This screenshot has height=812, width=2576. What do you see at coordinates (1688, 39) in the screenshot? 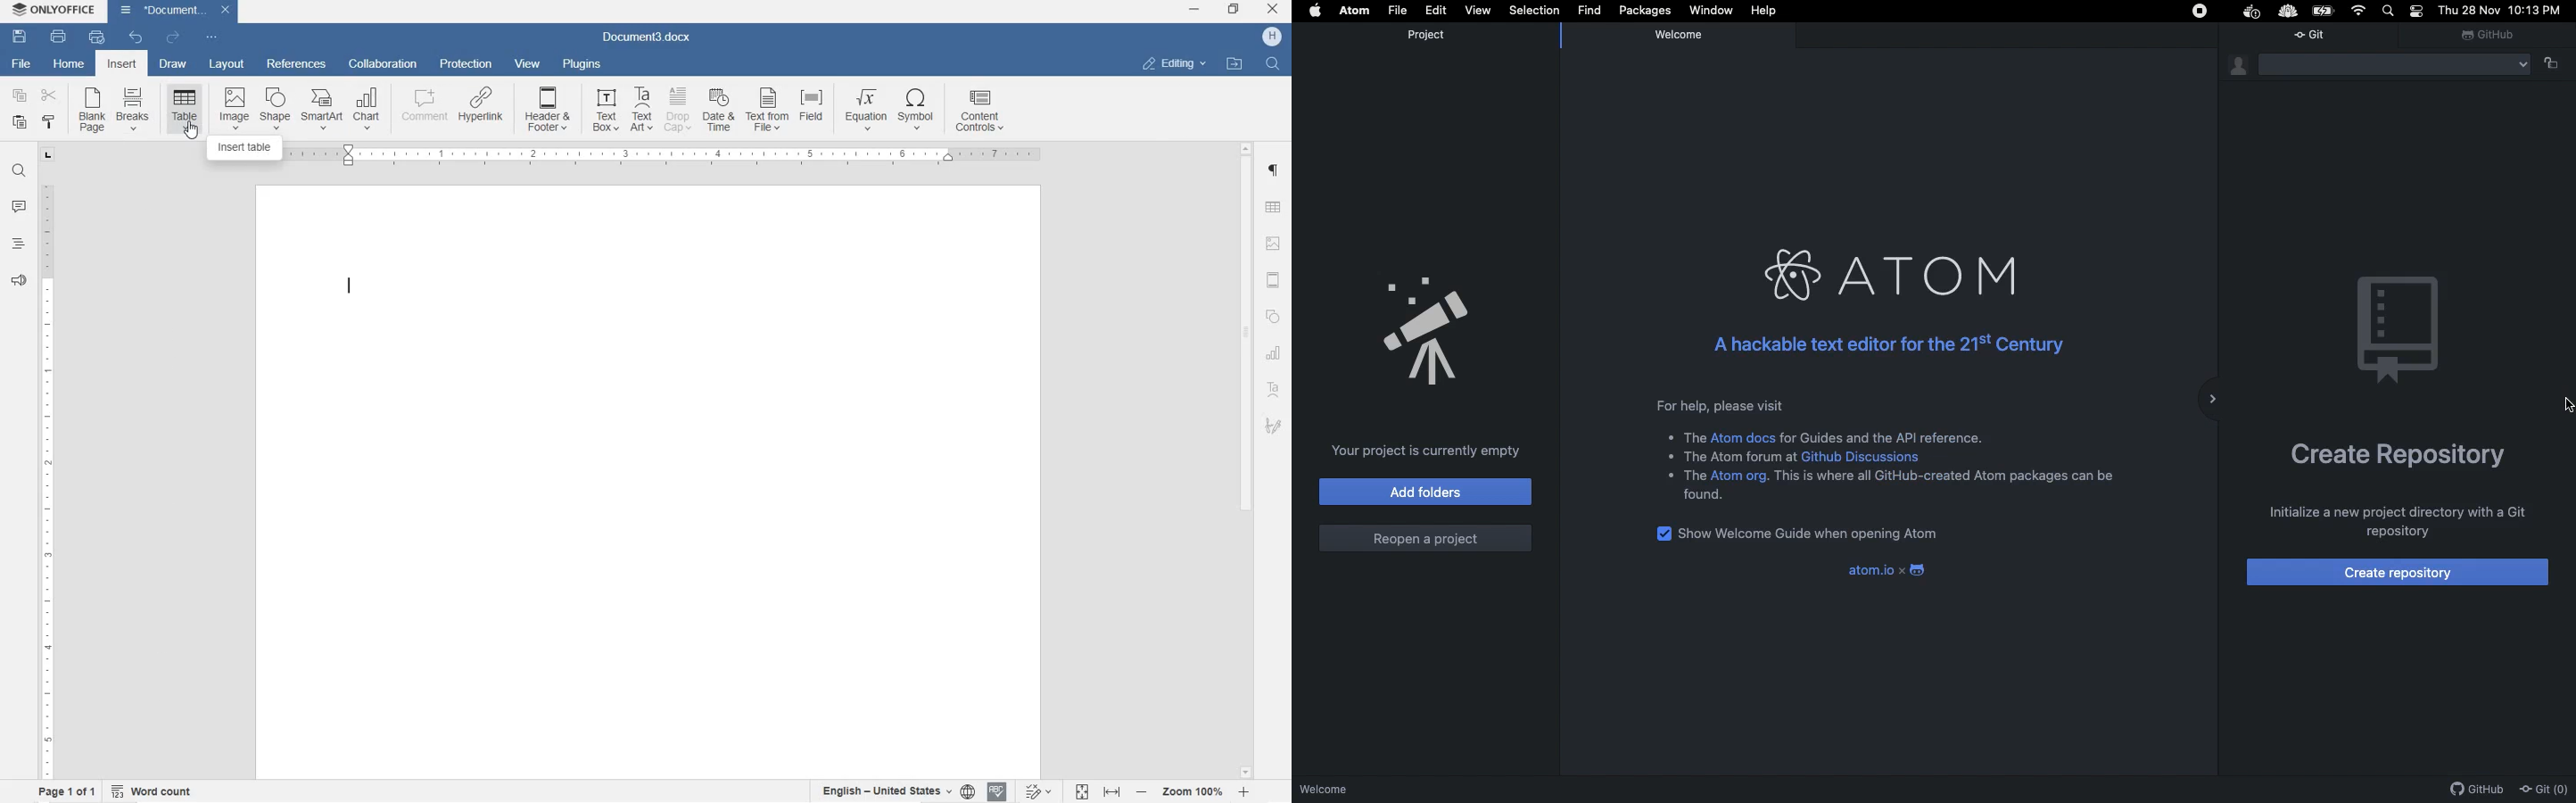
I see `Welcome` at bounding box center [1688, 39].